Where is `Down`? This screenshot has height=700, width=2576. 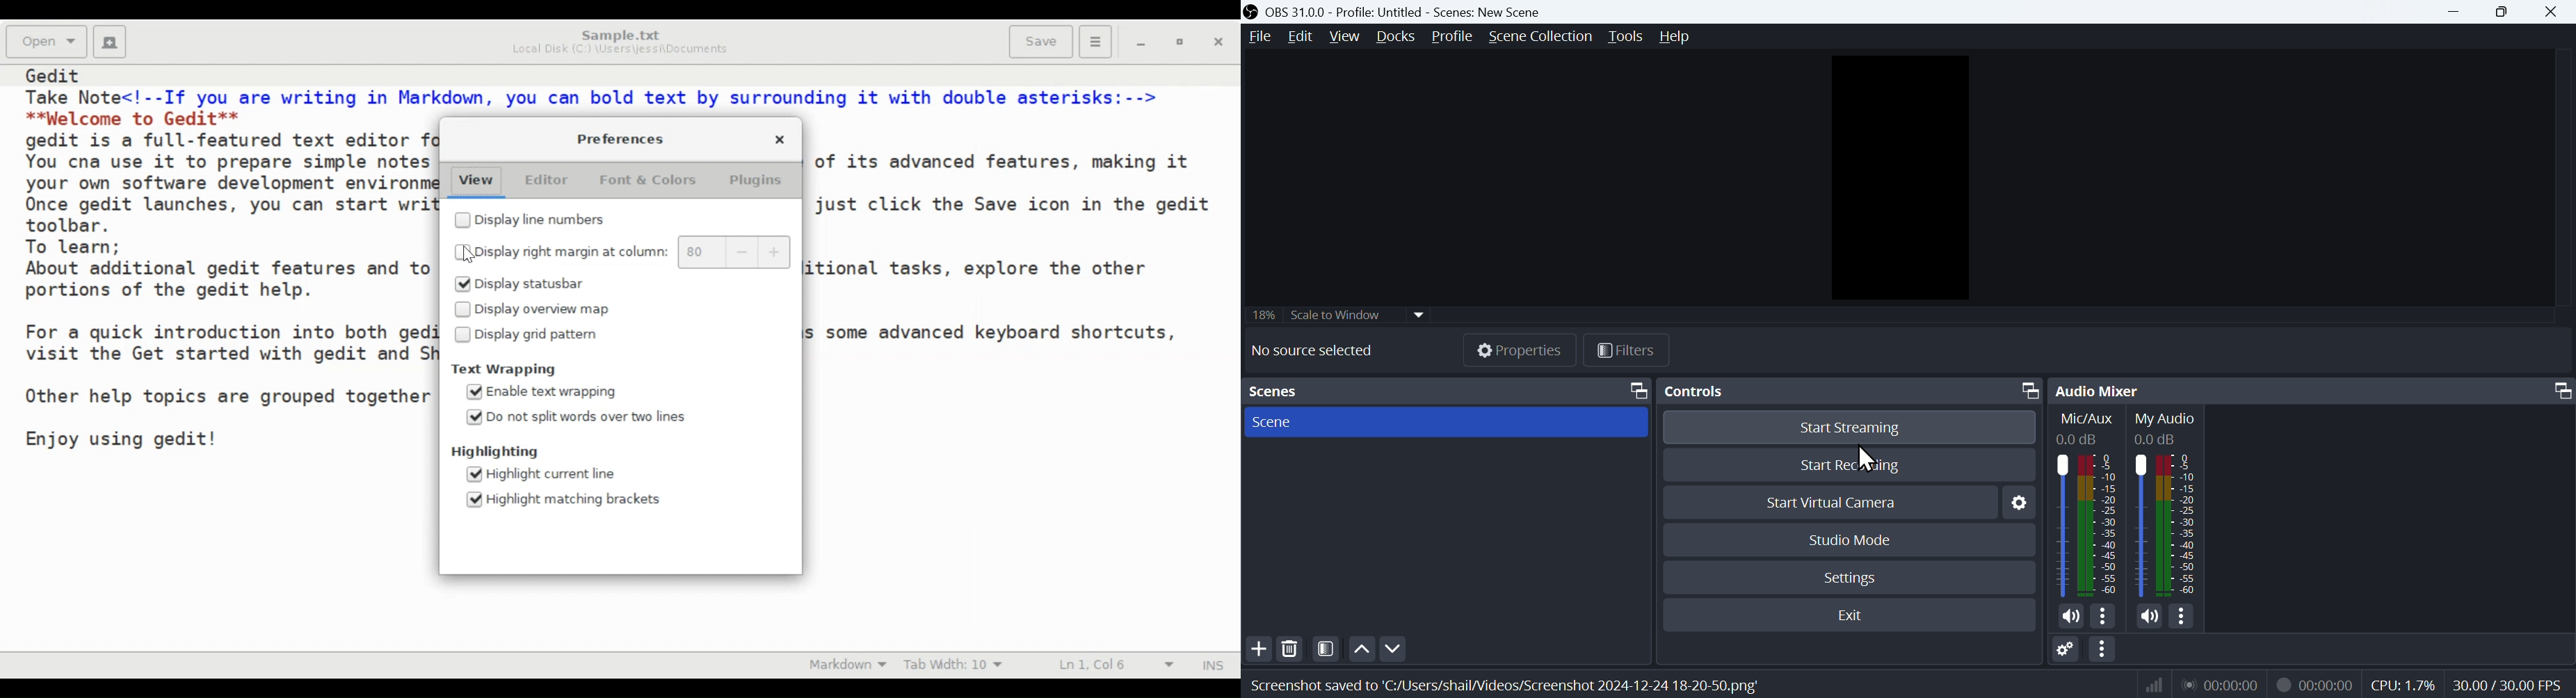
Down is located at coordinates (1392, 647).